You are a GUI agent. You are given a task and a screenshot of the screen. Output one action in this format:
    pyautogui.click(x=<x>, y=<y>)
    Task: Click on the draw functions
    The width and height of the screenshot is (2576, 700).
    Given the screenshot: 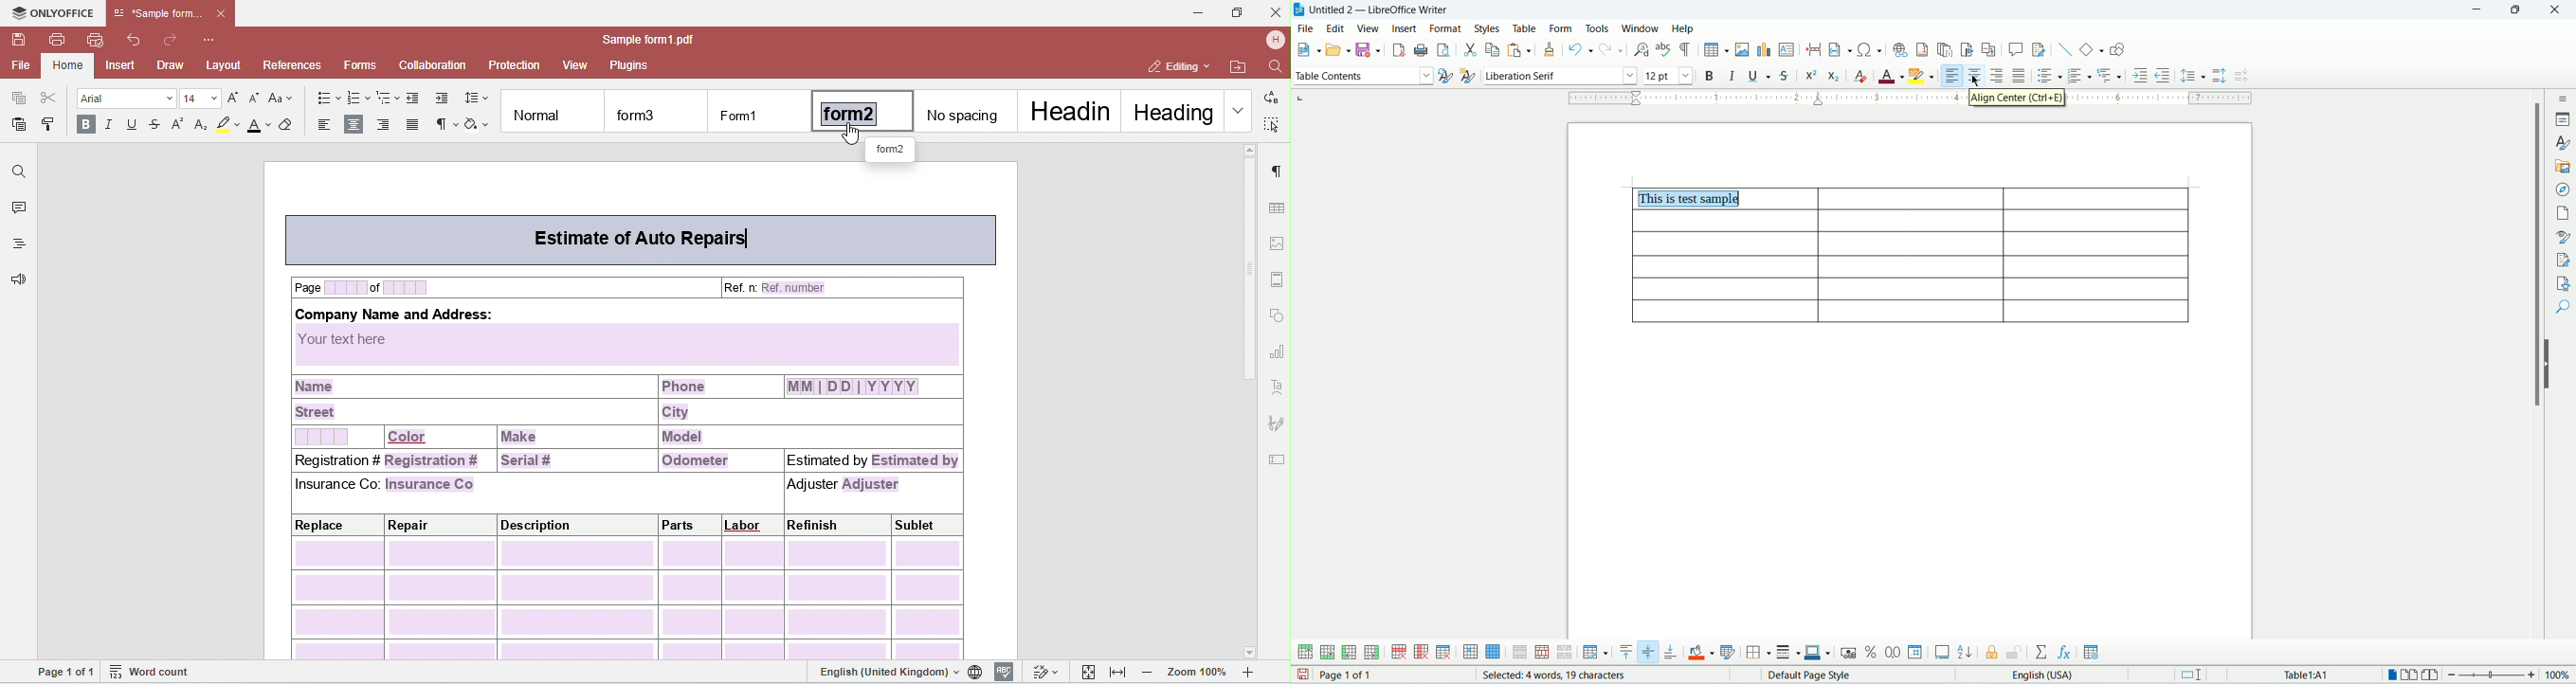 What is the action you would take?
    pyautogui.click(x=2118, y=49)
    